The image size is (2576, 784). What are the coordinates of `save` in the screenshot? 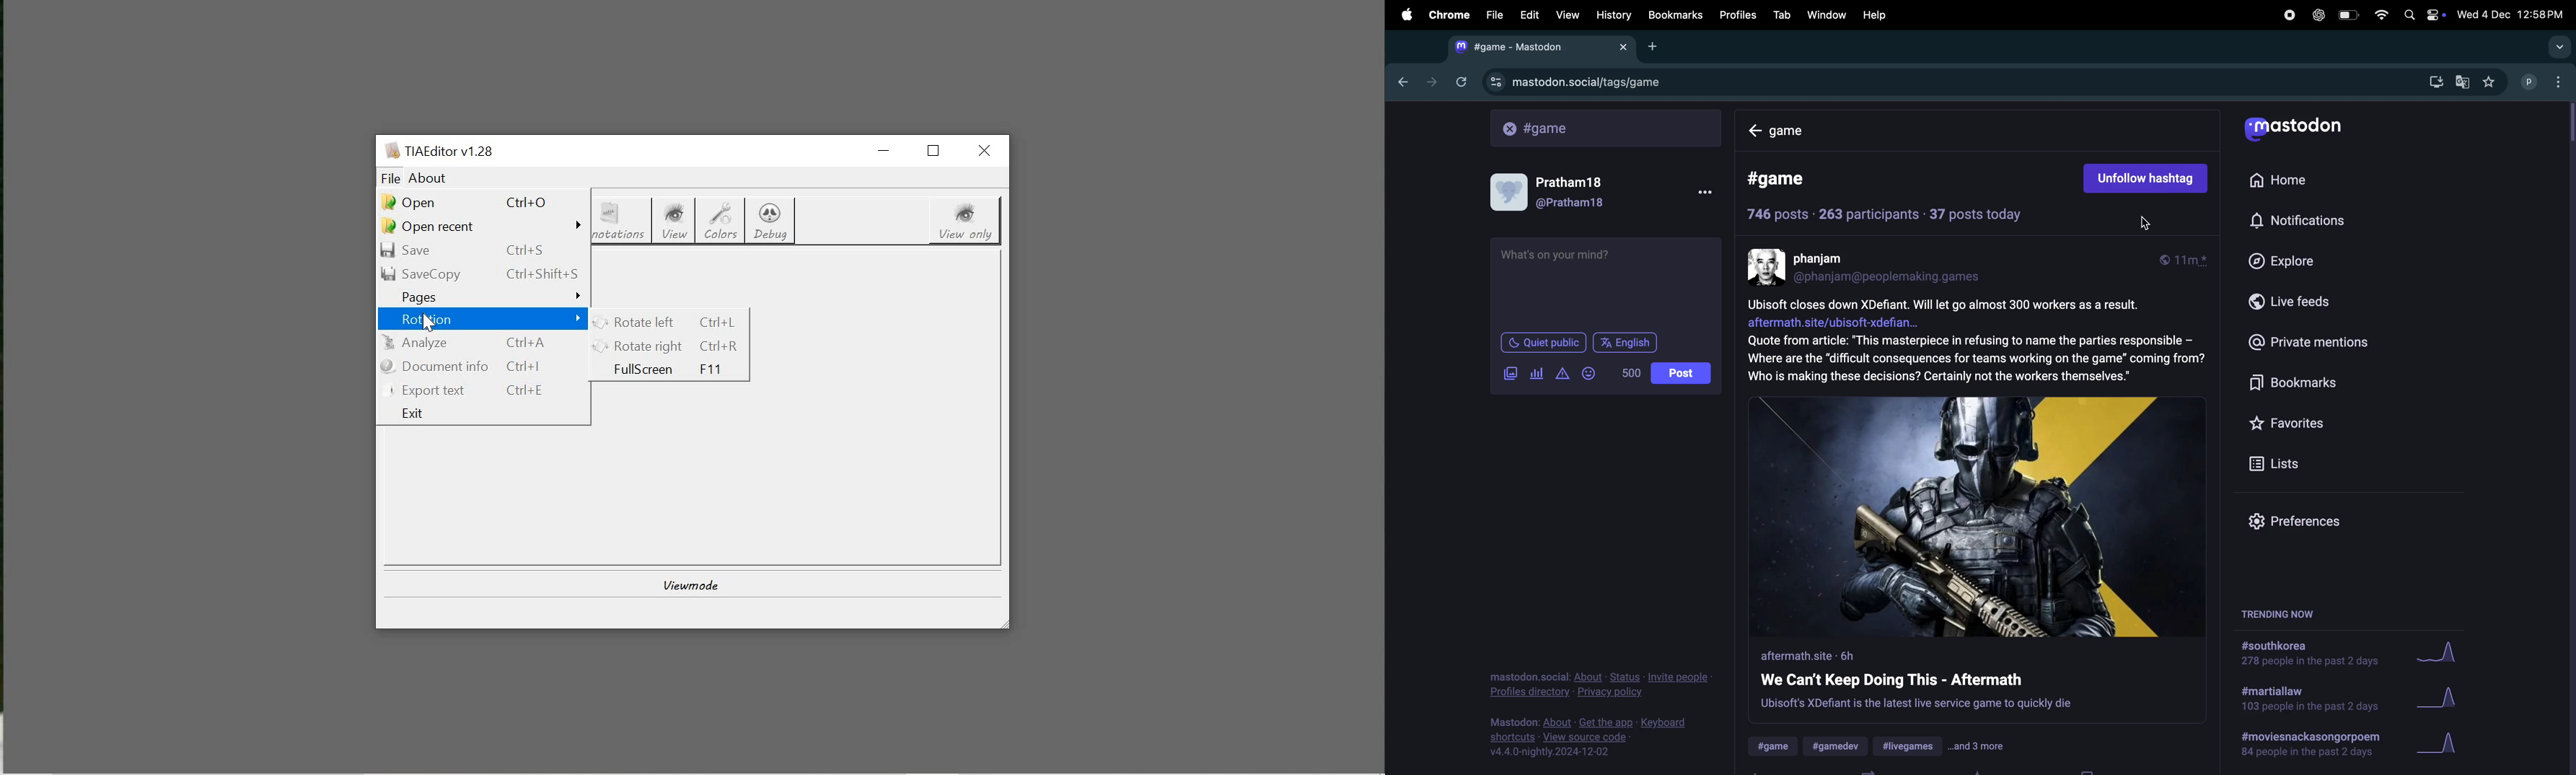 It's located at (479, 253).